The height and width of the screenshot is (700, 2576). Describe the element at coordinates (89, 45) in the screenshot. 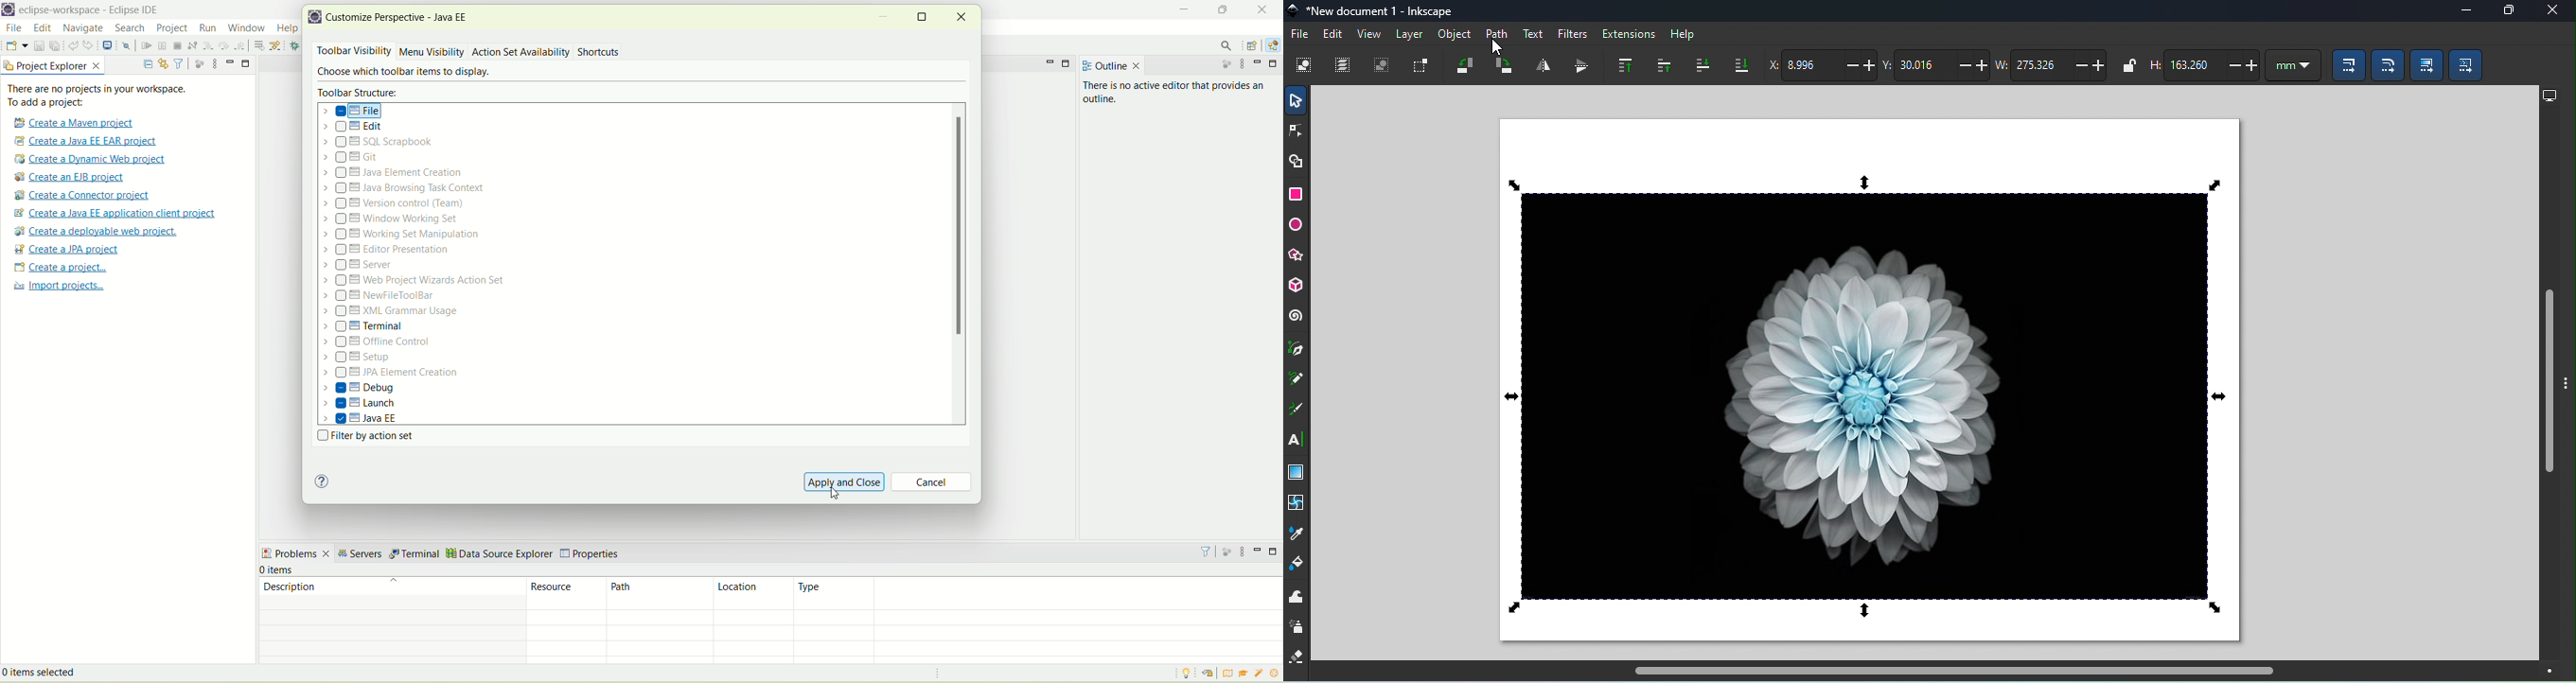

I see `redo` at that location.